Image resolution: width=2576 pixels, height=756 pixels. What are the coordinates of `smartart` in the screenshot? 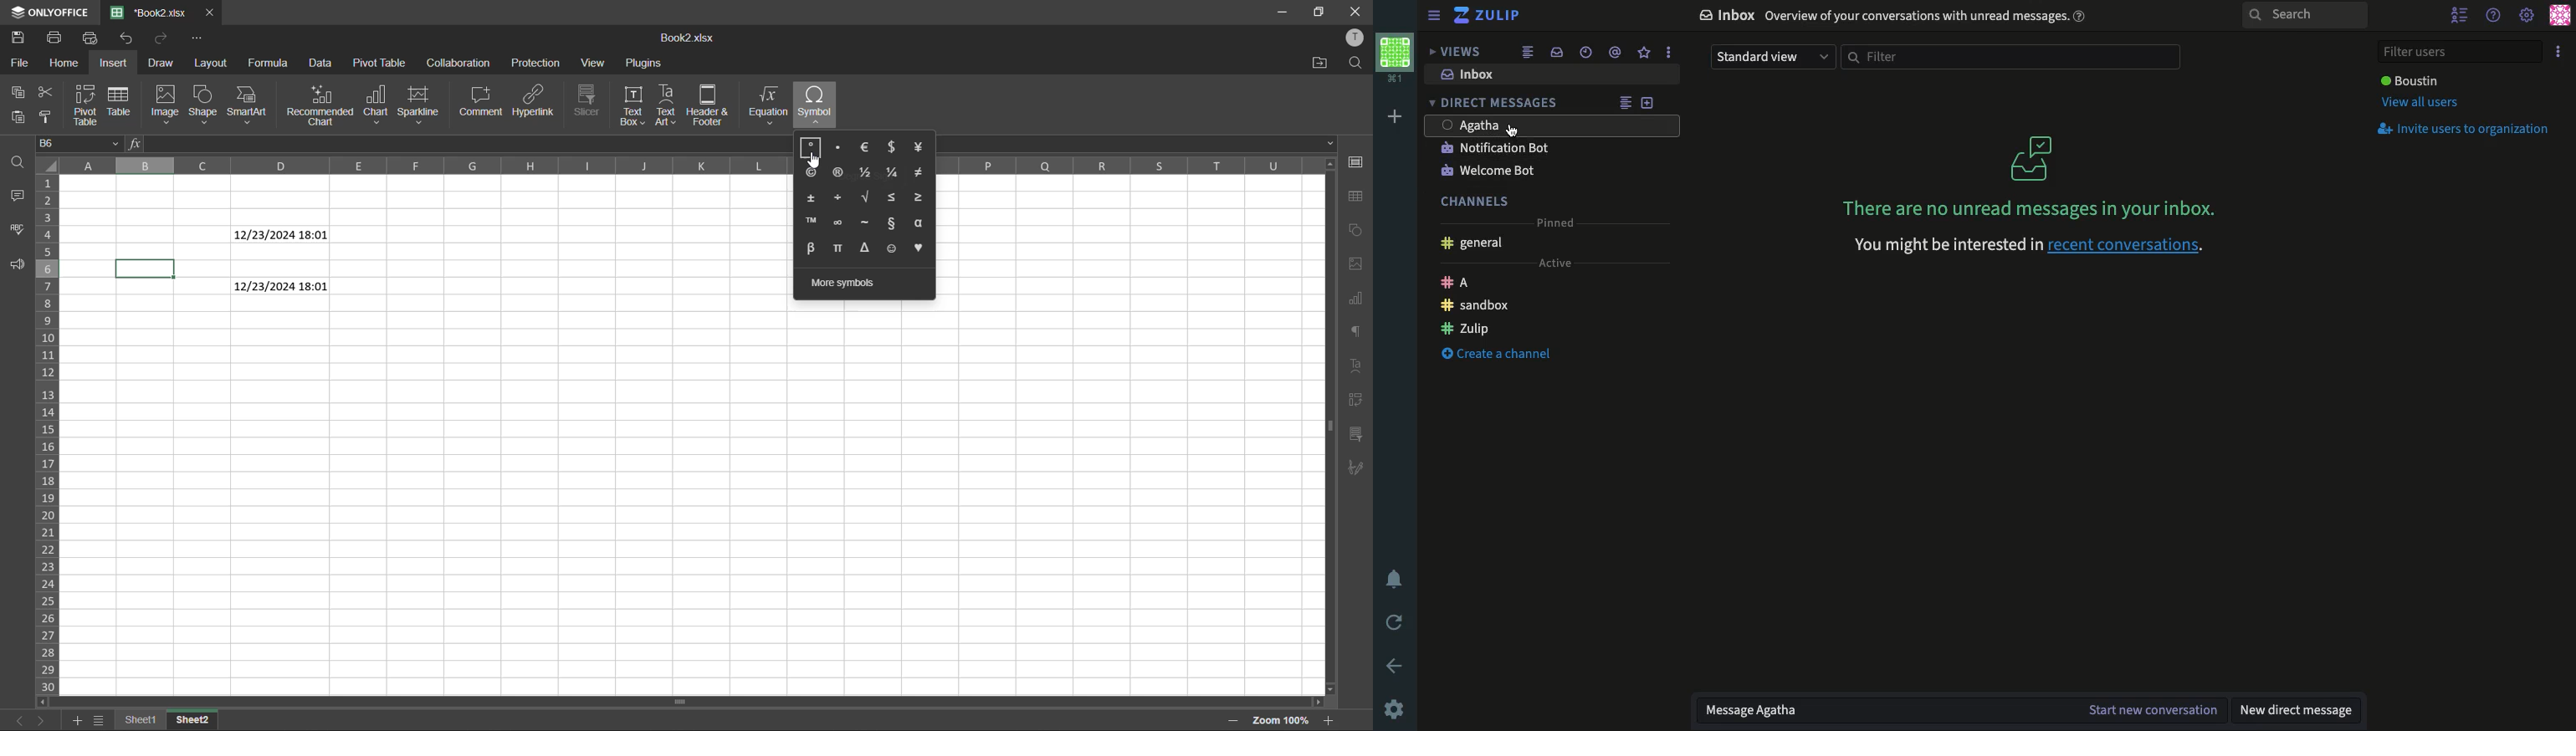 It's located at (246, 105).